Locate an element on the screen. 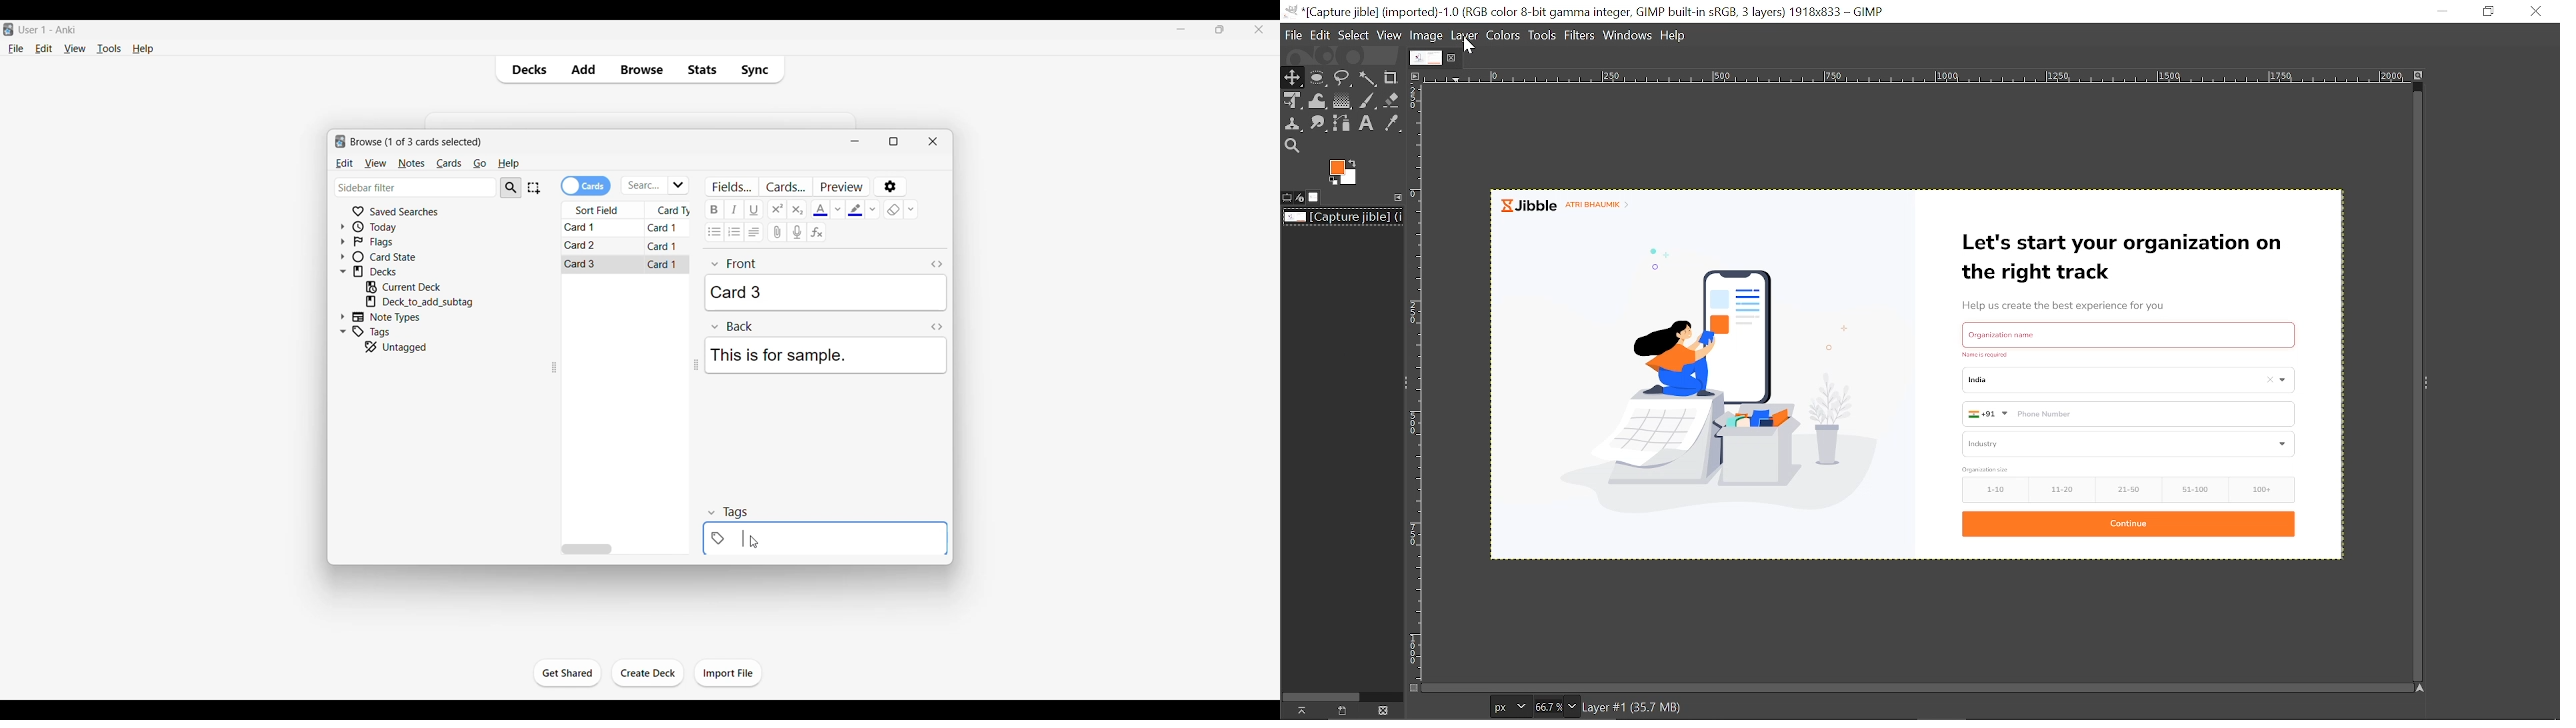 This screenshot has height=728, width=2576. Text color options is located at coordinates (837, 209).